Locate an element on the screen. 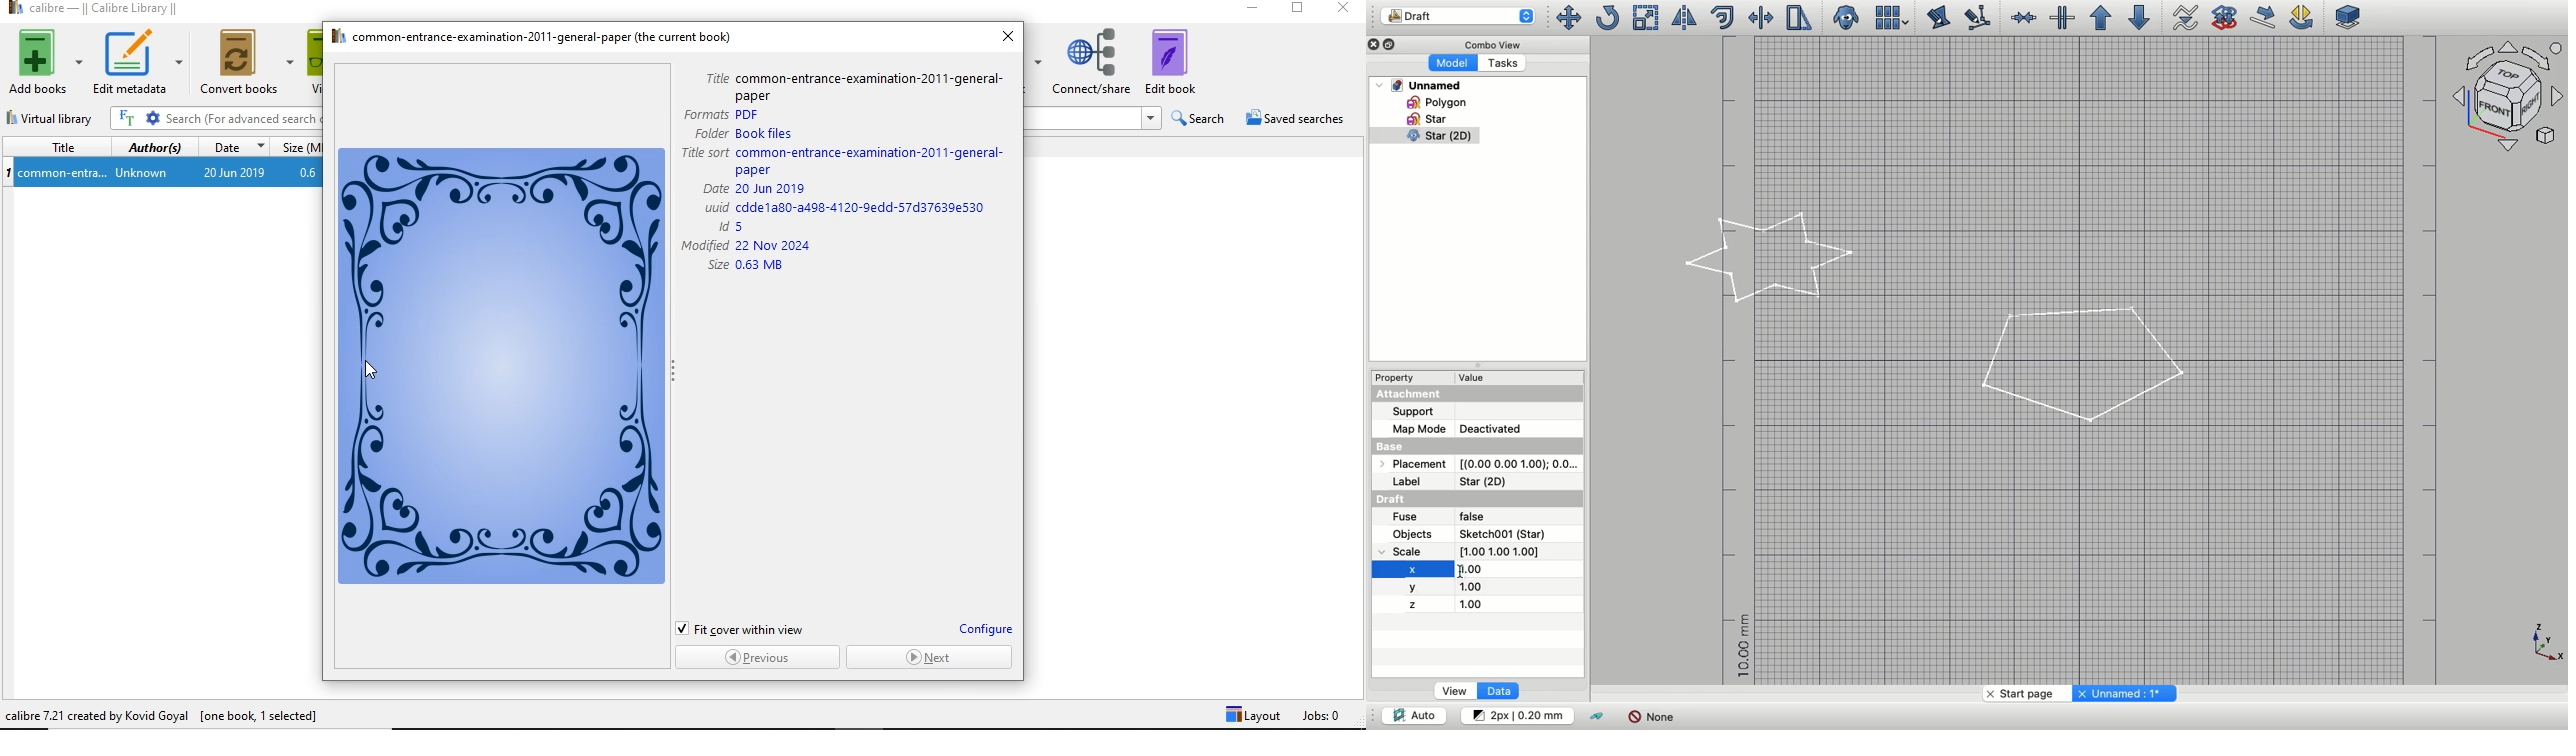 Image resolution: width=2576 pixels, height=756 pixels. Map mode is located at coordinates (1419, 429).